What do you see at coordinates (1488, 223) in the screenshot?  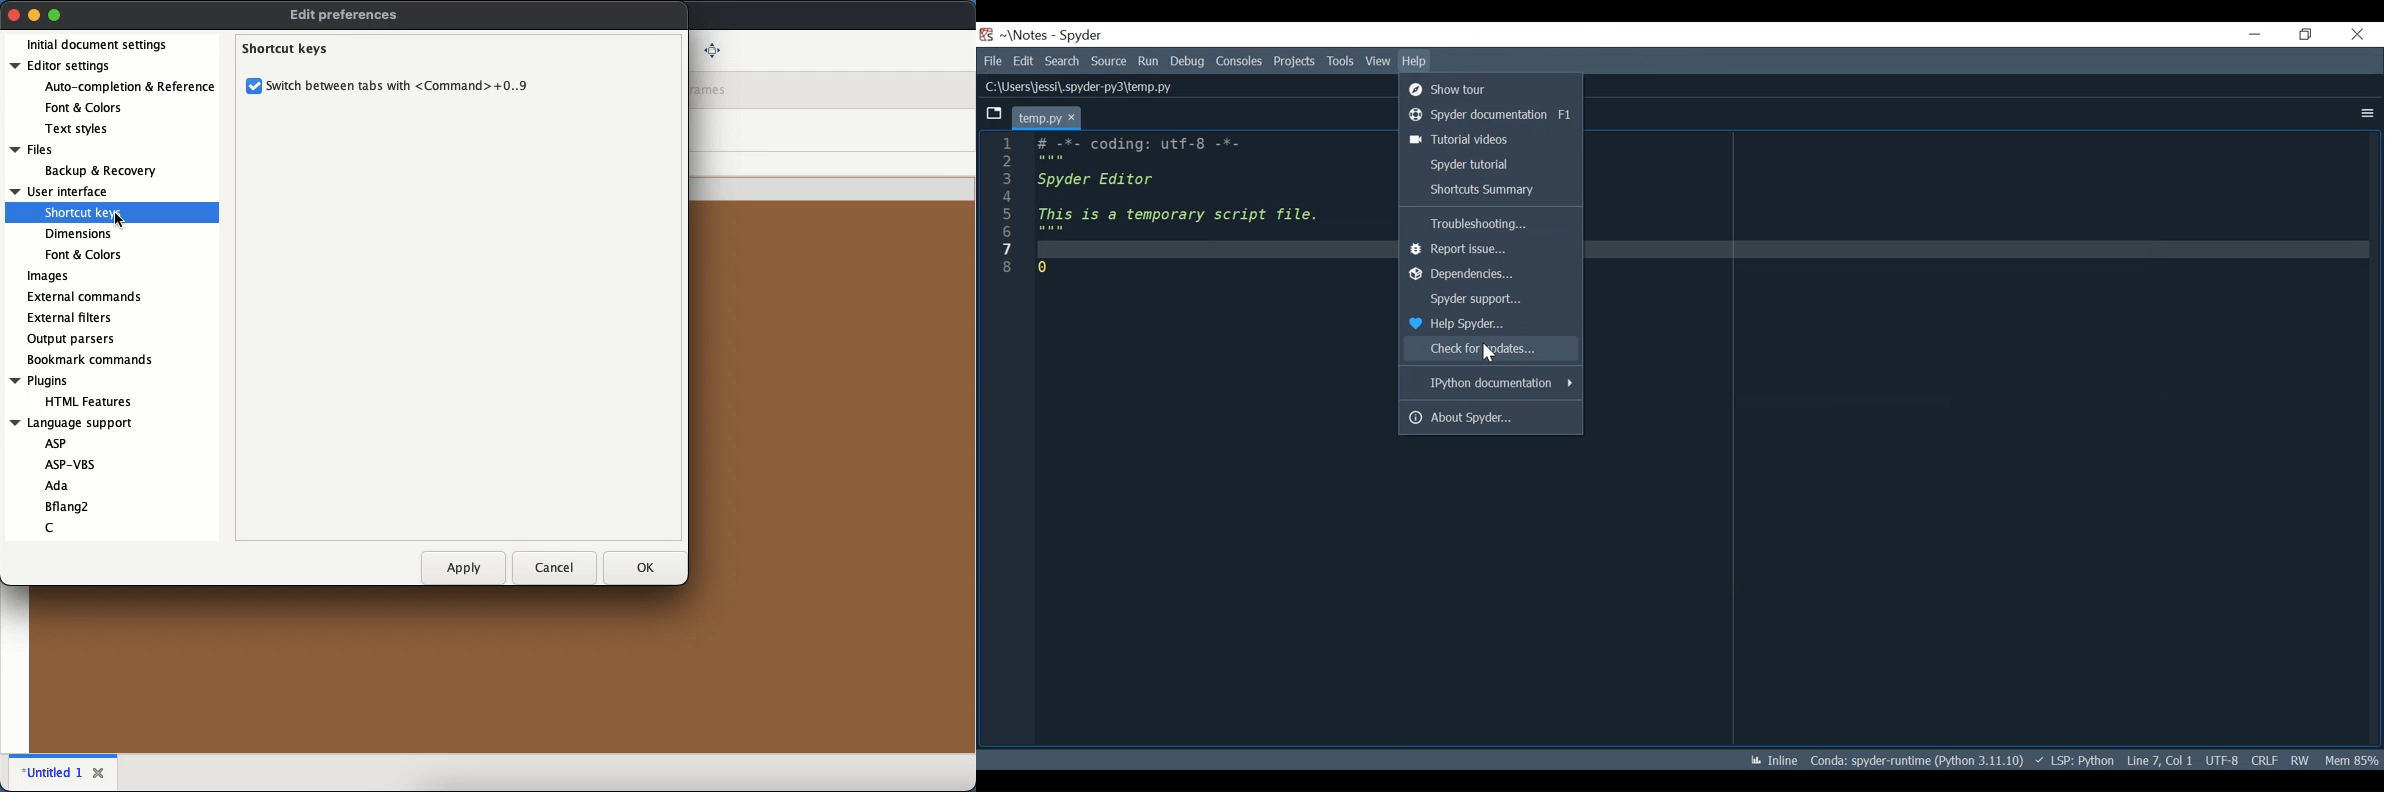 I see `Troubleshooting` at bounding box center [1488, 223].